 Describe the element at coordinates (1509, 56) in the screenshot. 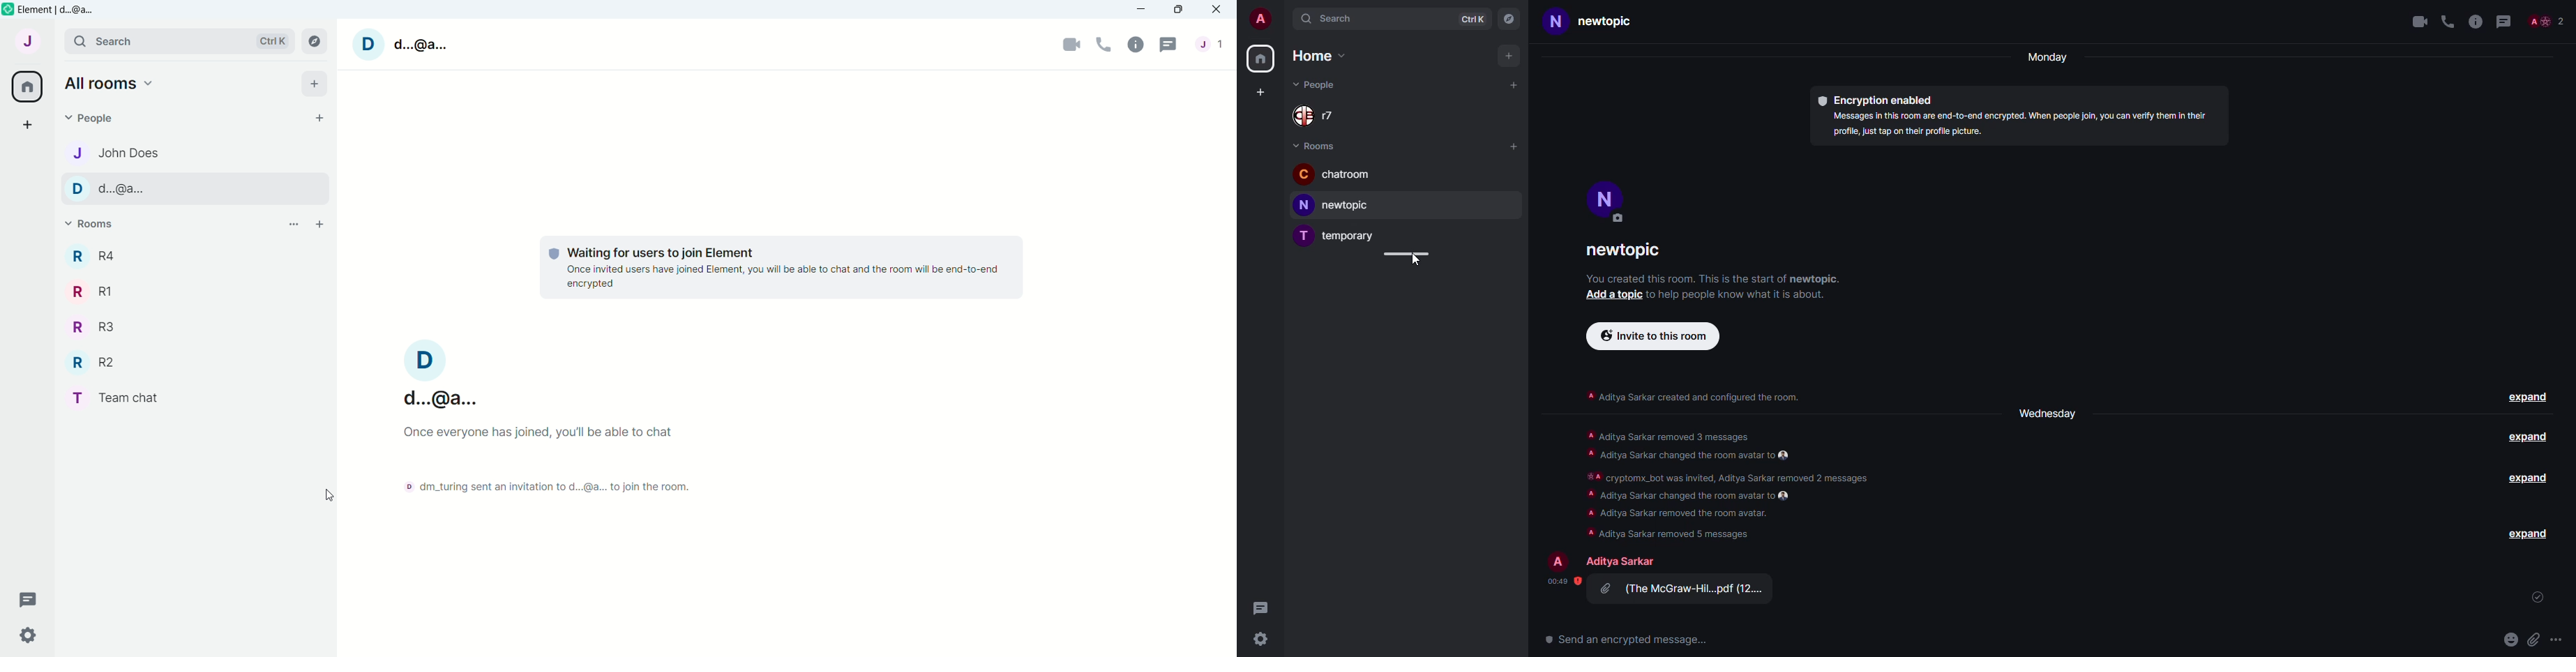

I see `add` at that location.